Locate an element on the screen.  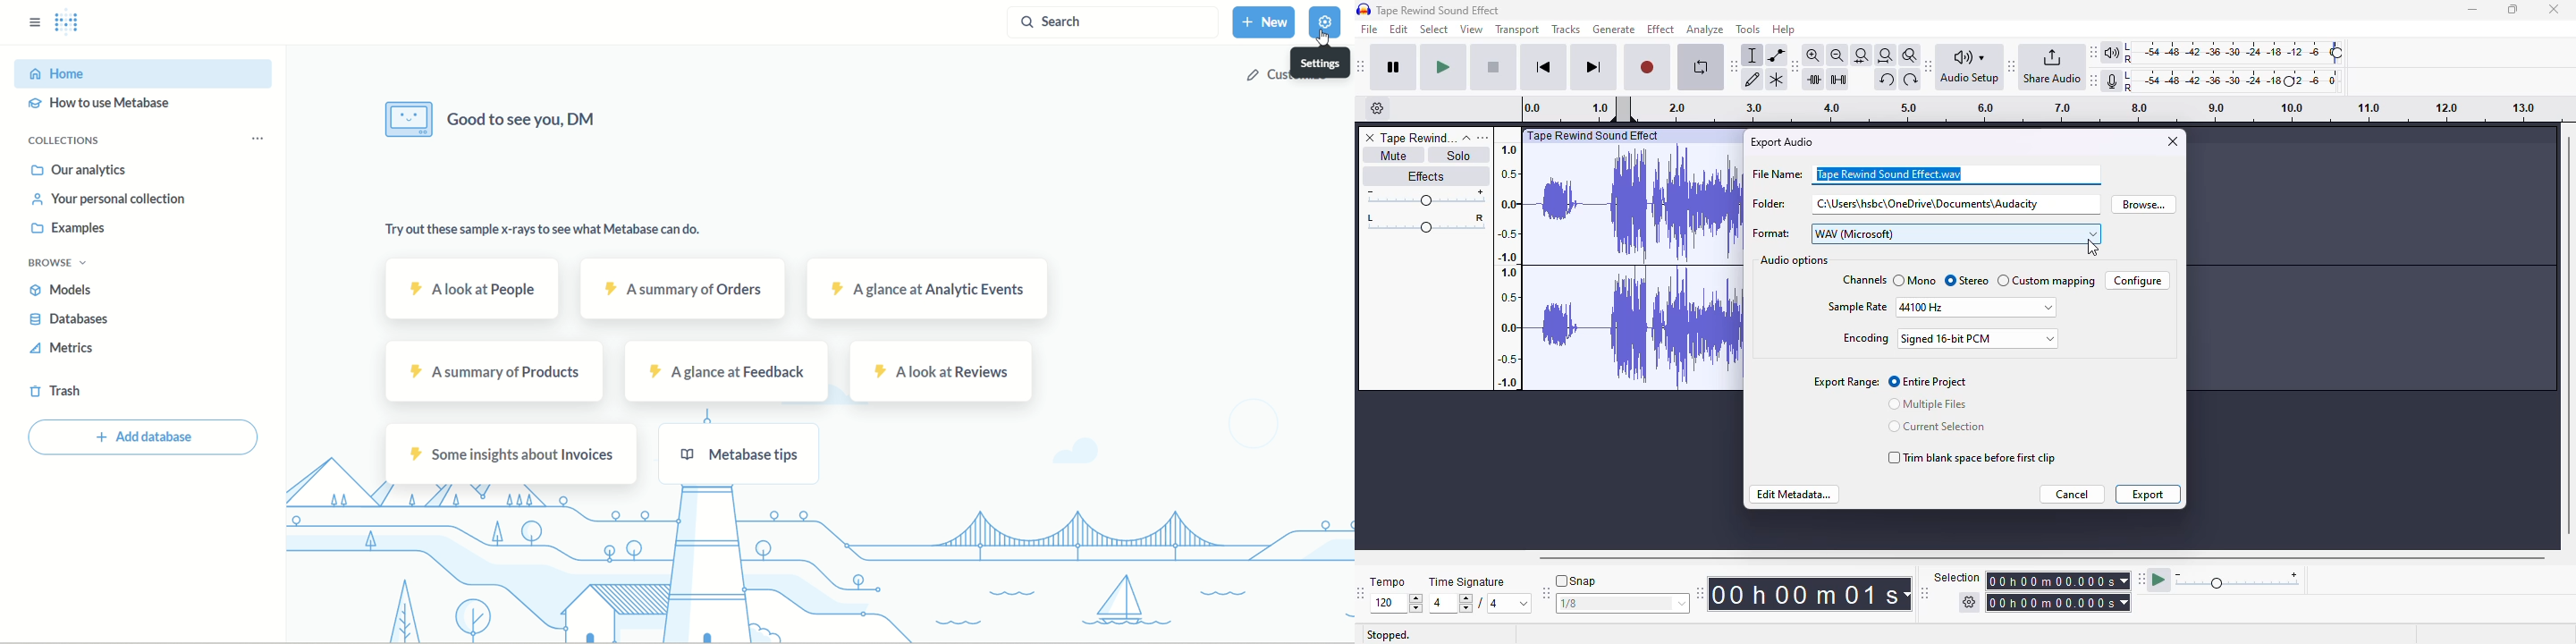
draw tool is located at coordinates (1753, 79).